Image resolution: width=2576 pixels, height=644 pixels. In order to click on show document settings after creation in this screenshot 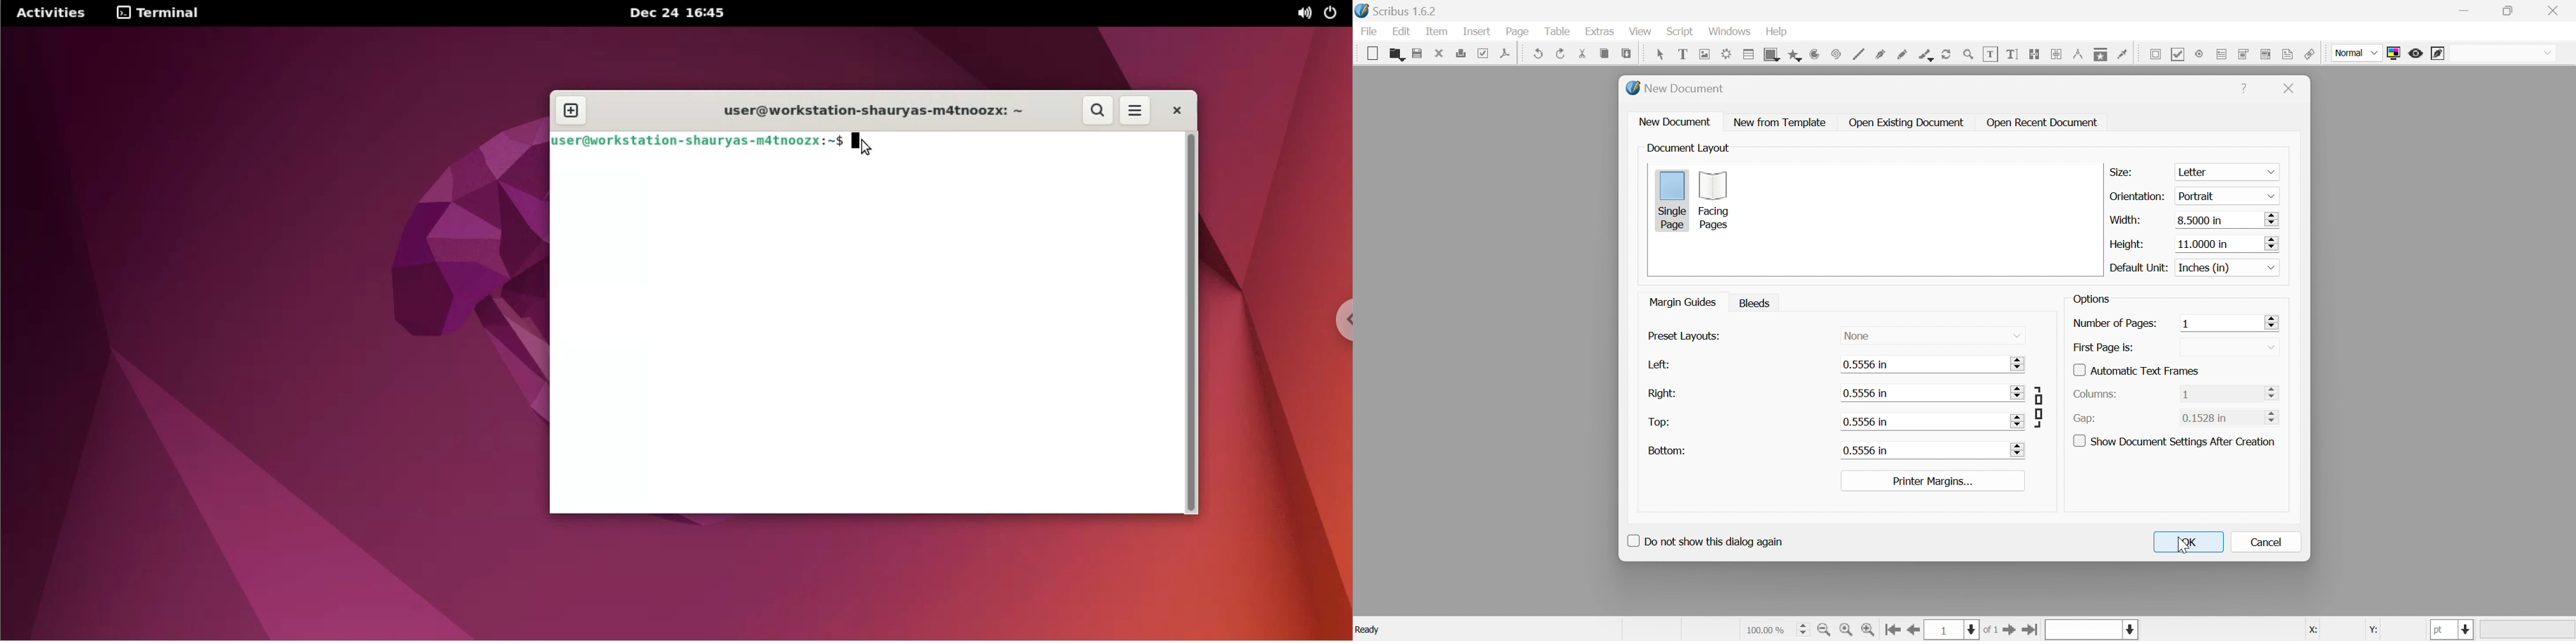, I will do `click(2177, 442)`.